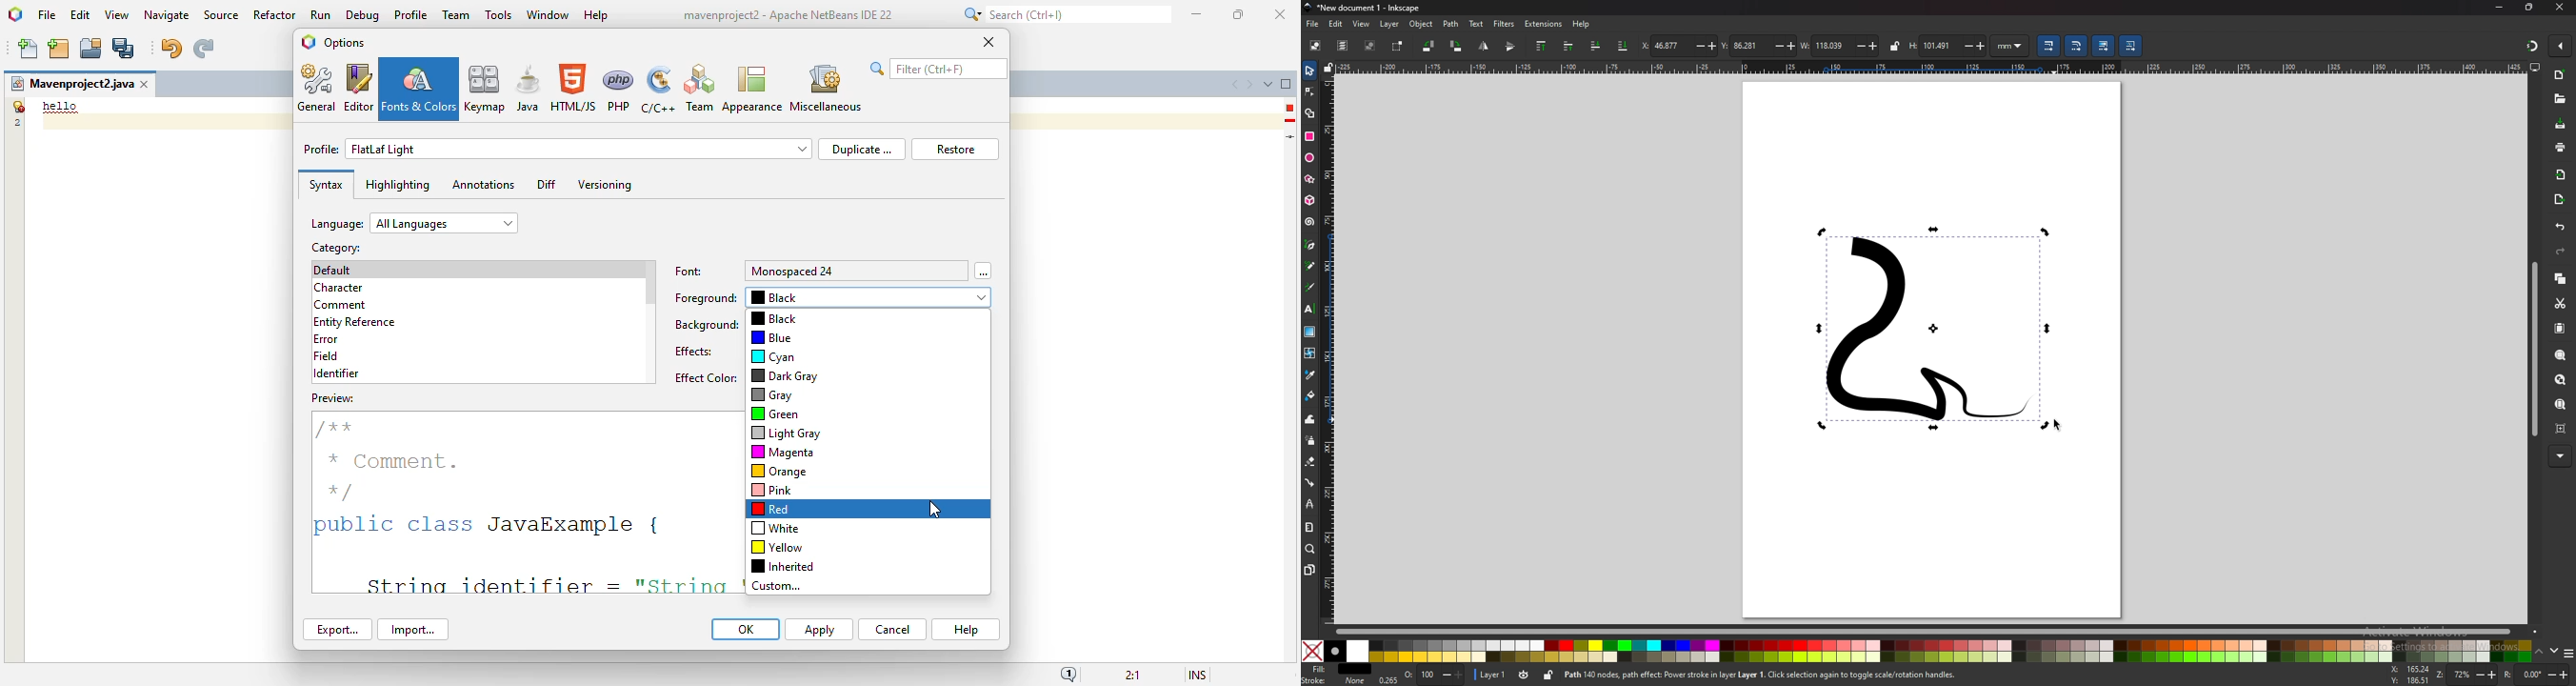  I want to click on ROTATION, so click(2539, 675).